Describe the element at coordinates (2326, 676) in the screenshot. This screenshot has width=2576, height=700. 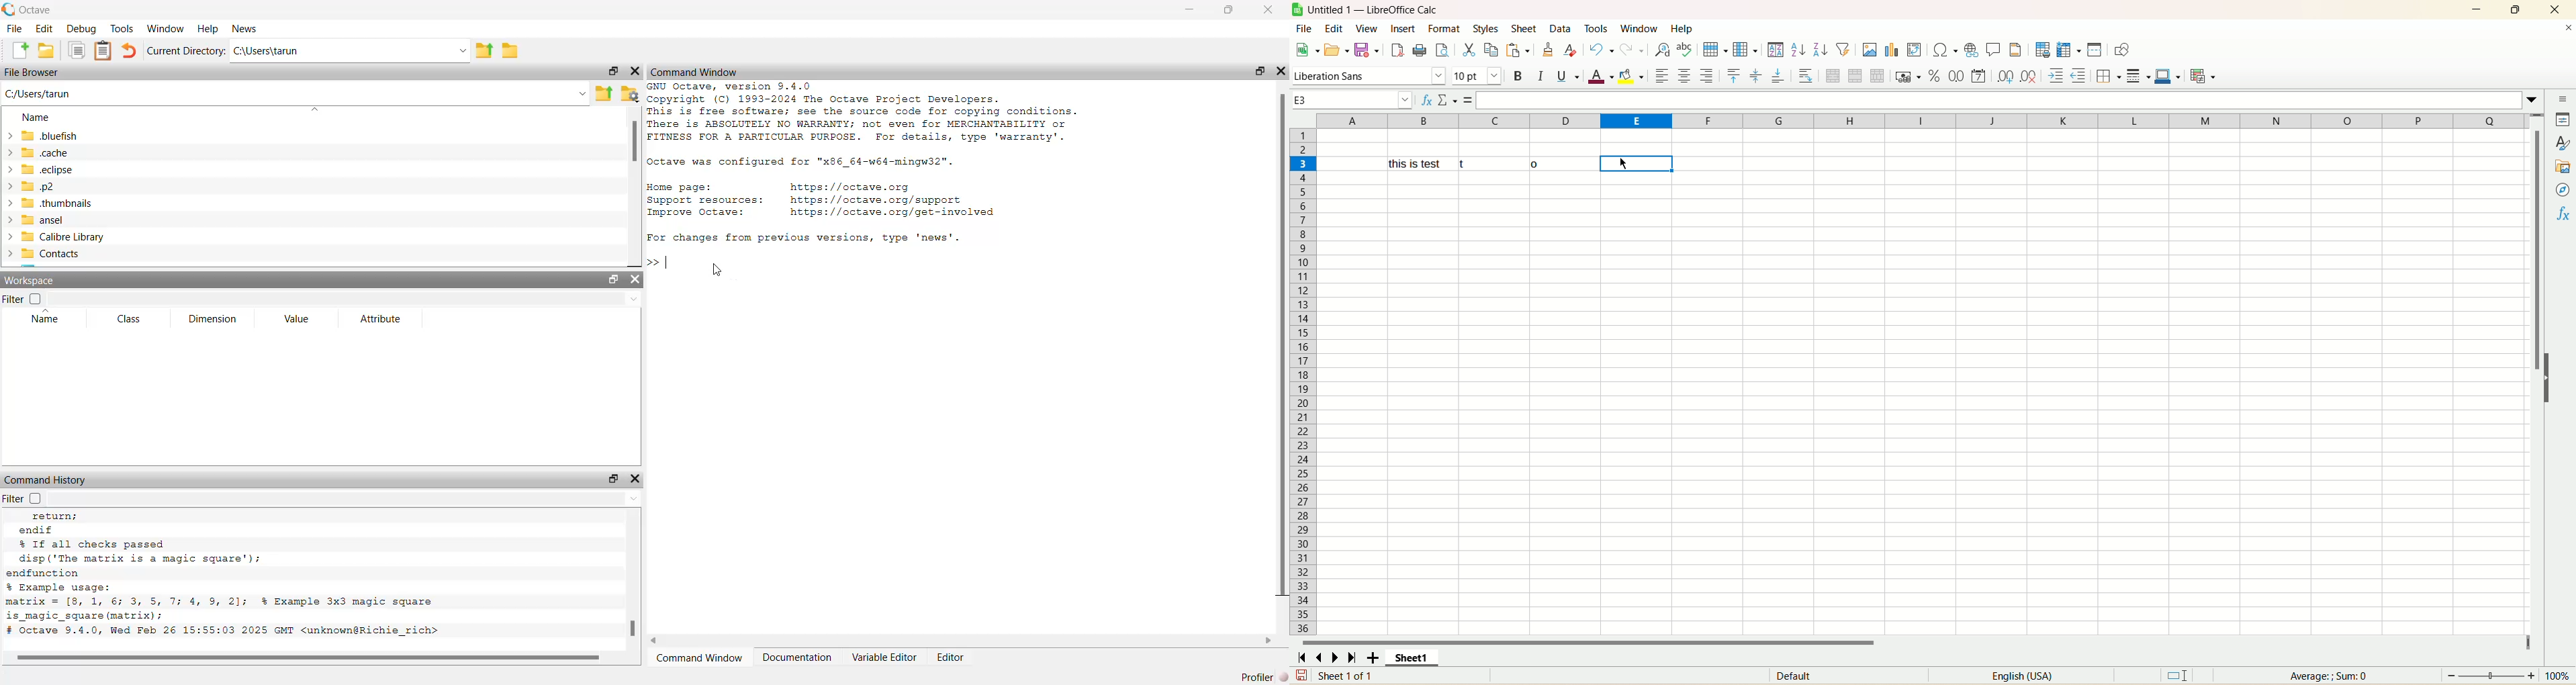
I see `average` at that location.